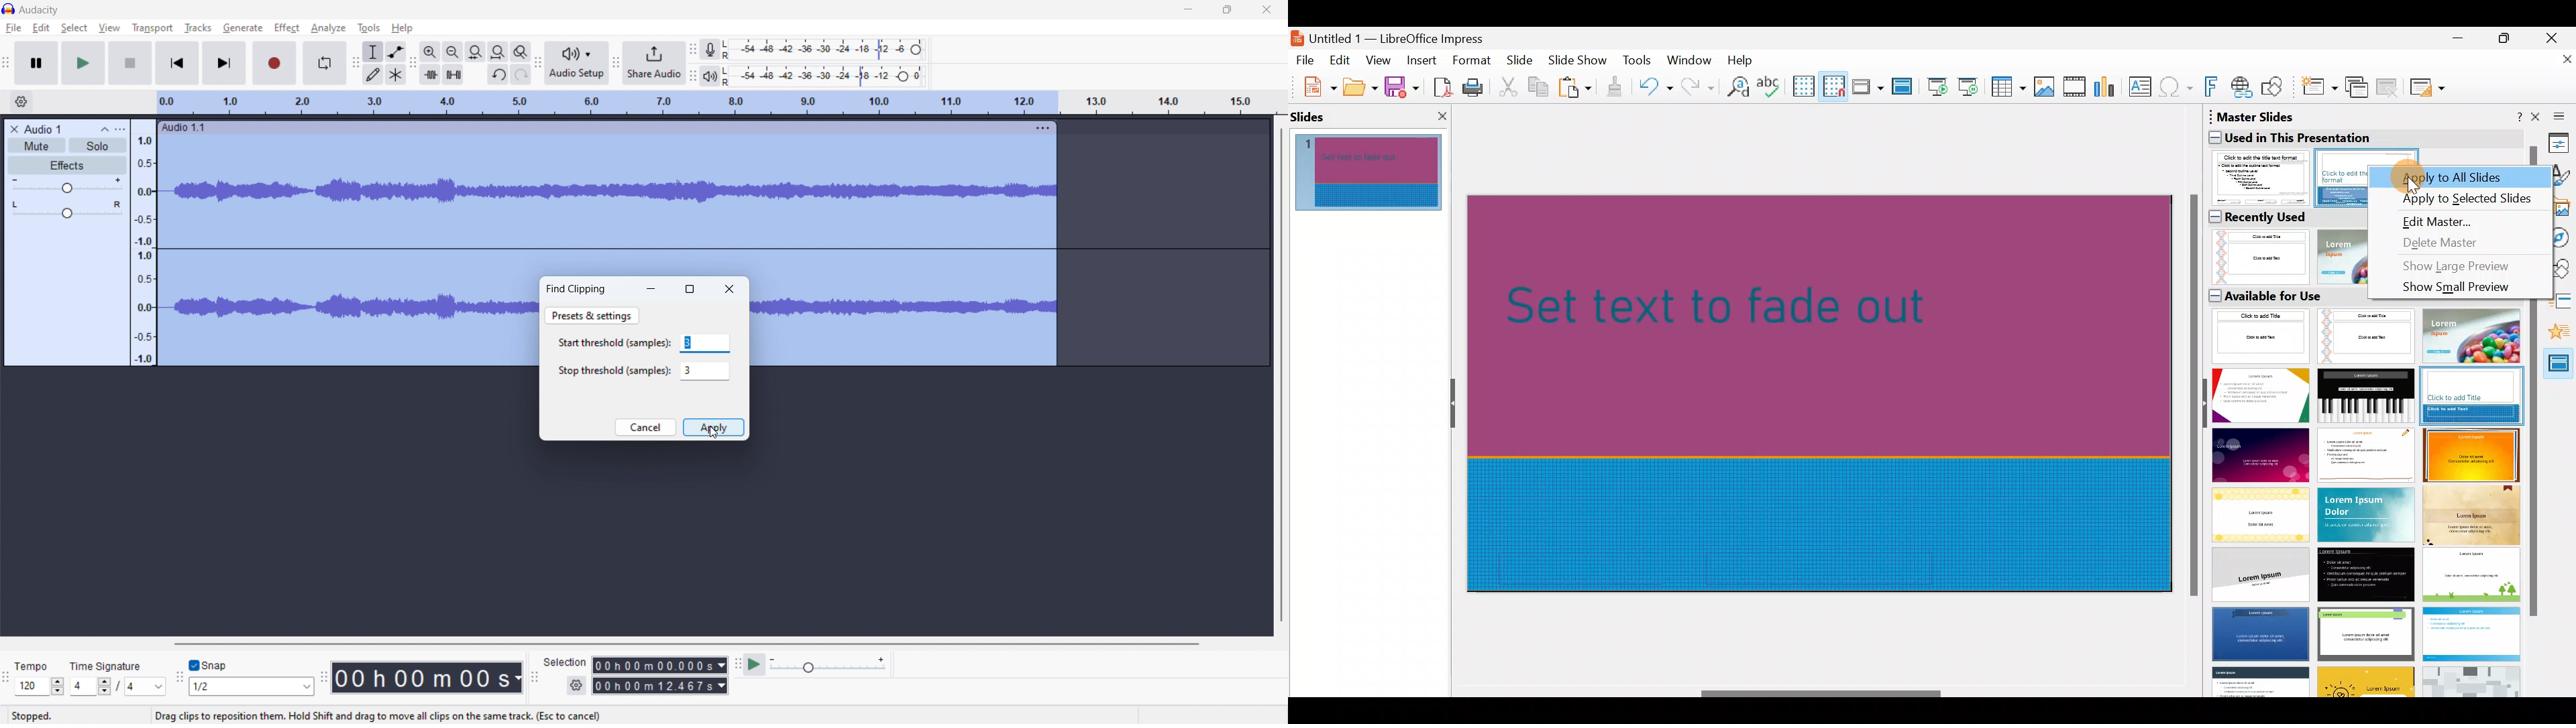 This screenshot has height=728, width=2576. Describe the element at coordinates (2555, 270) in the screenshot. I see `Shapes` at that location.